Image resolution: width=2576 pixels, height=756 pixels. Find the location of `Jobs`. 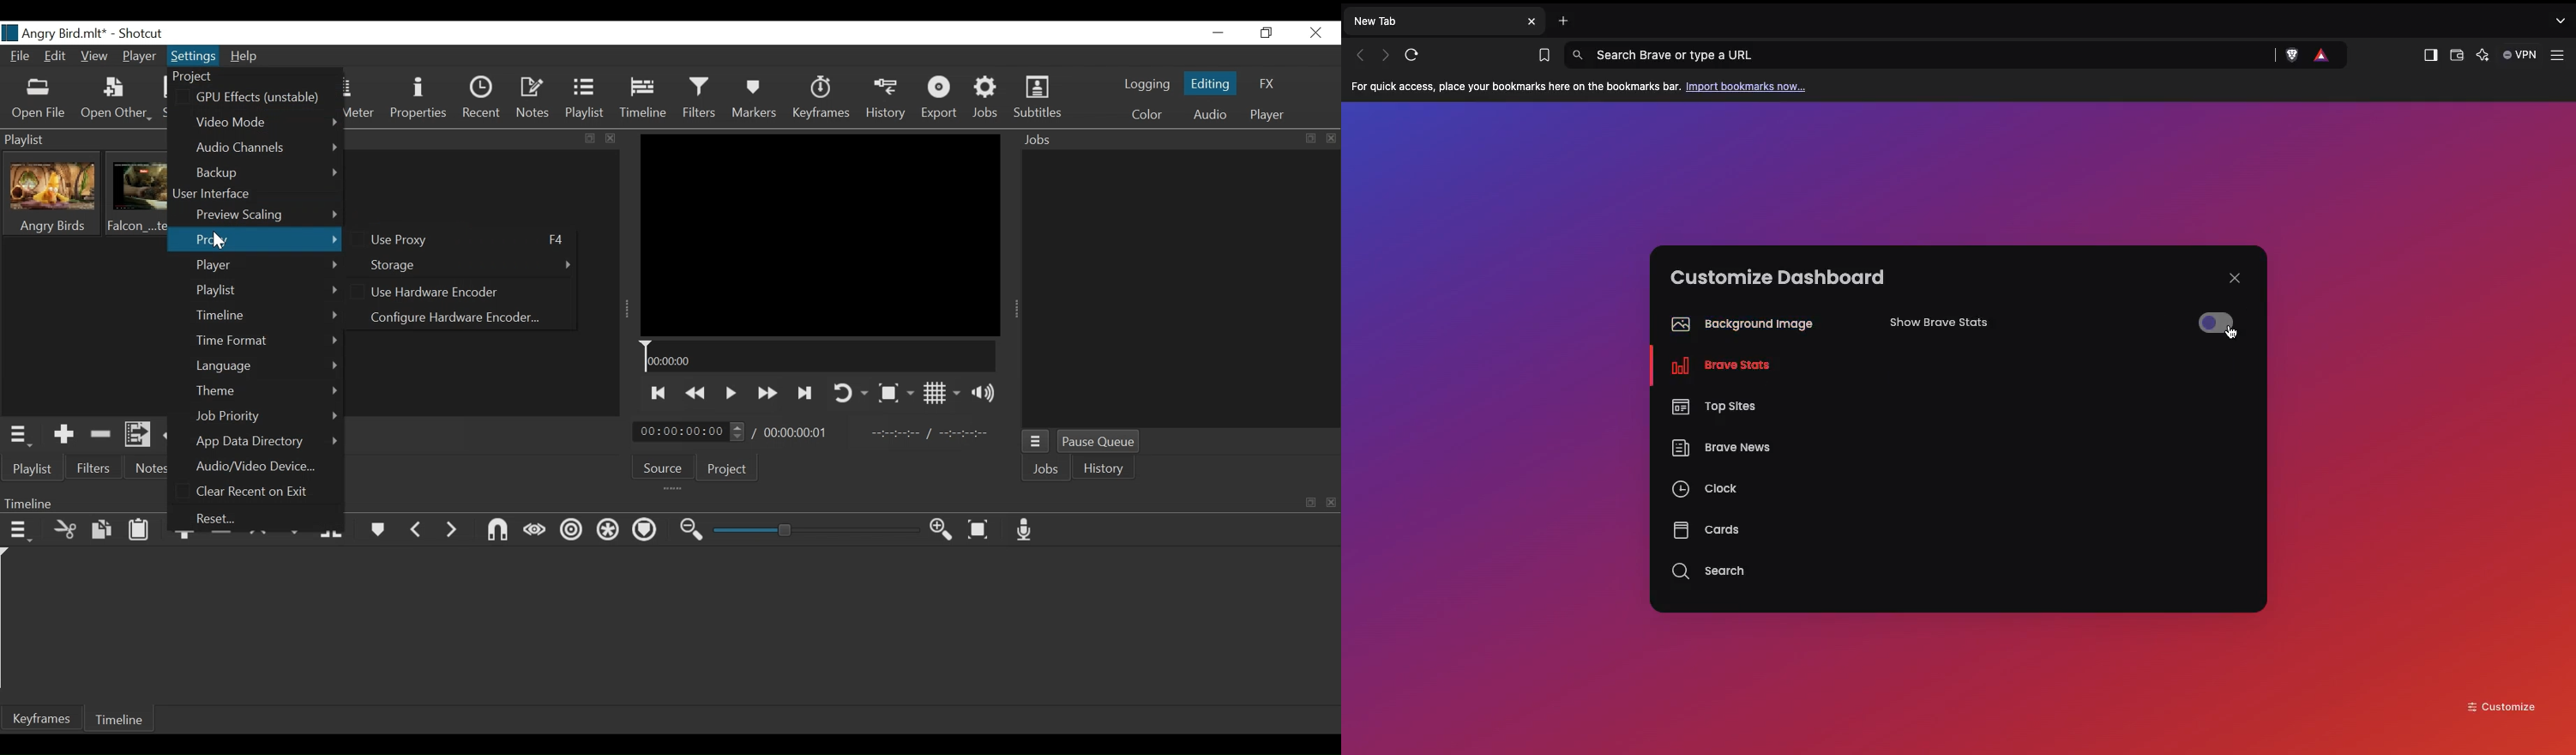

Jobs is located at coordinates (988, 98).